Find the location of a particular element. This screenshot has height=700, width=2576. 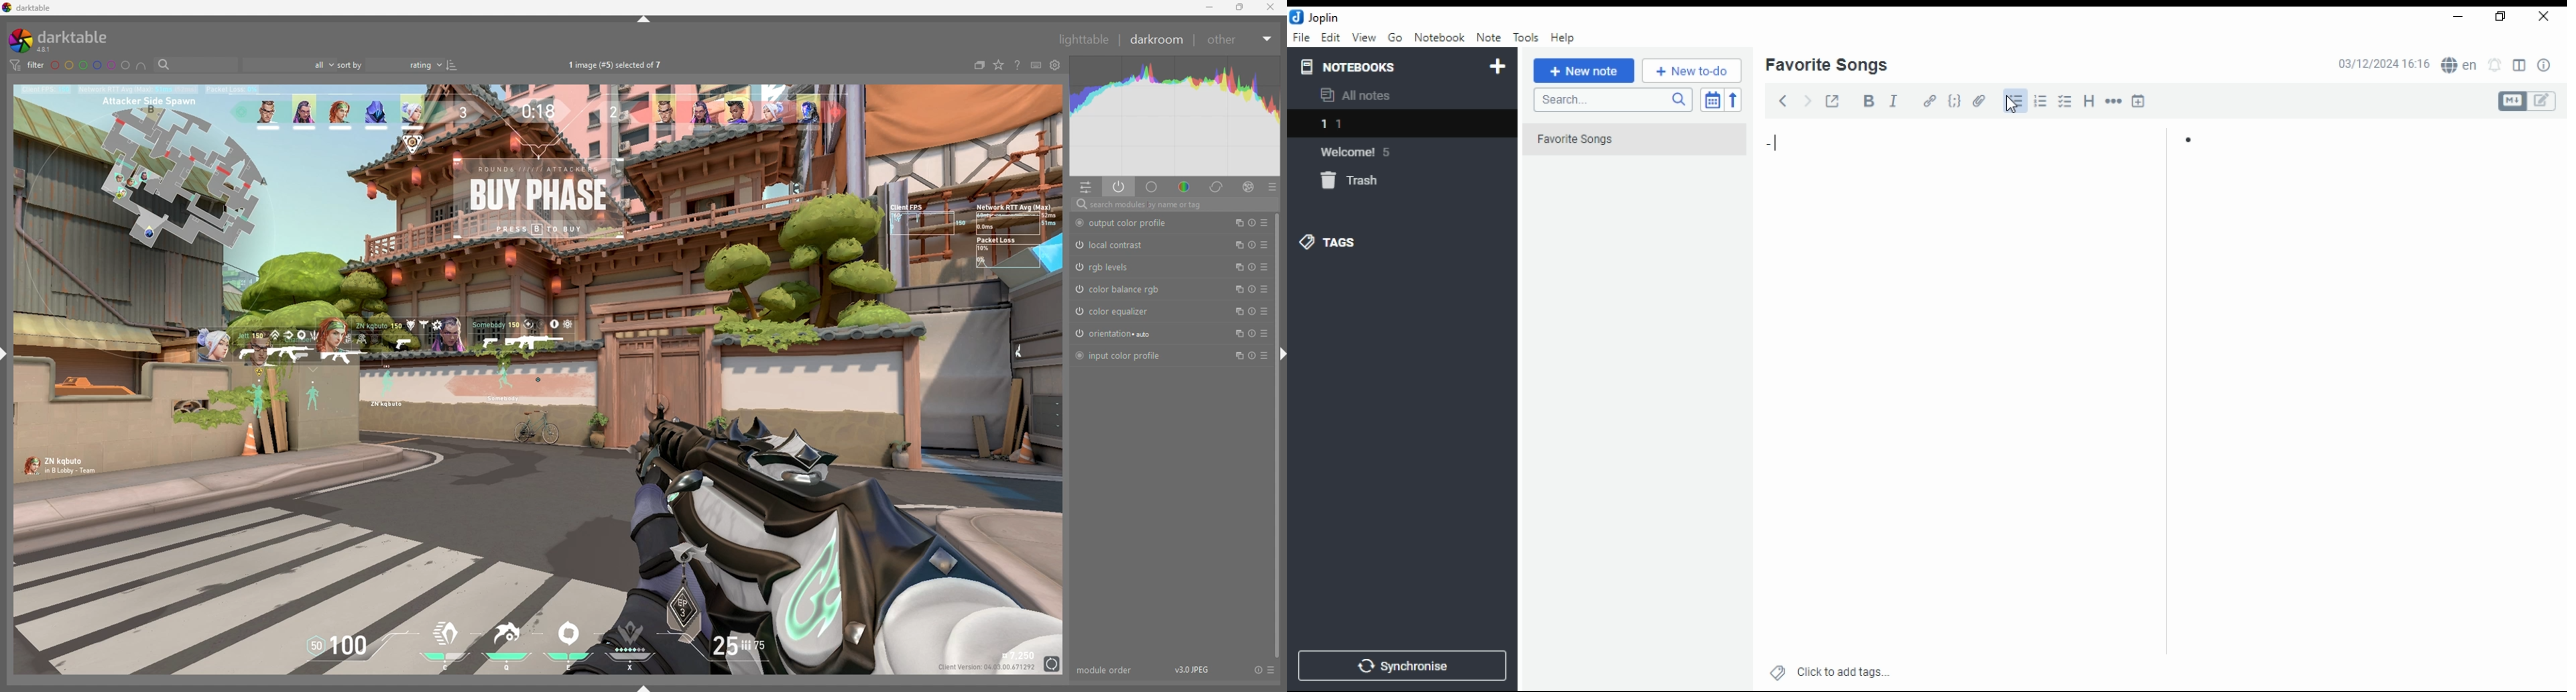

filter is located at coordinates (27, 65).